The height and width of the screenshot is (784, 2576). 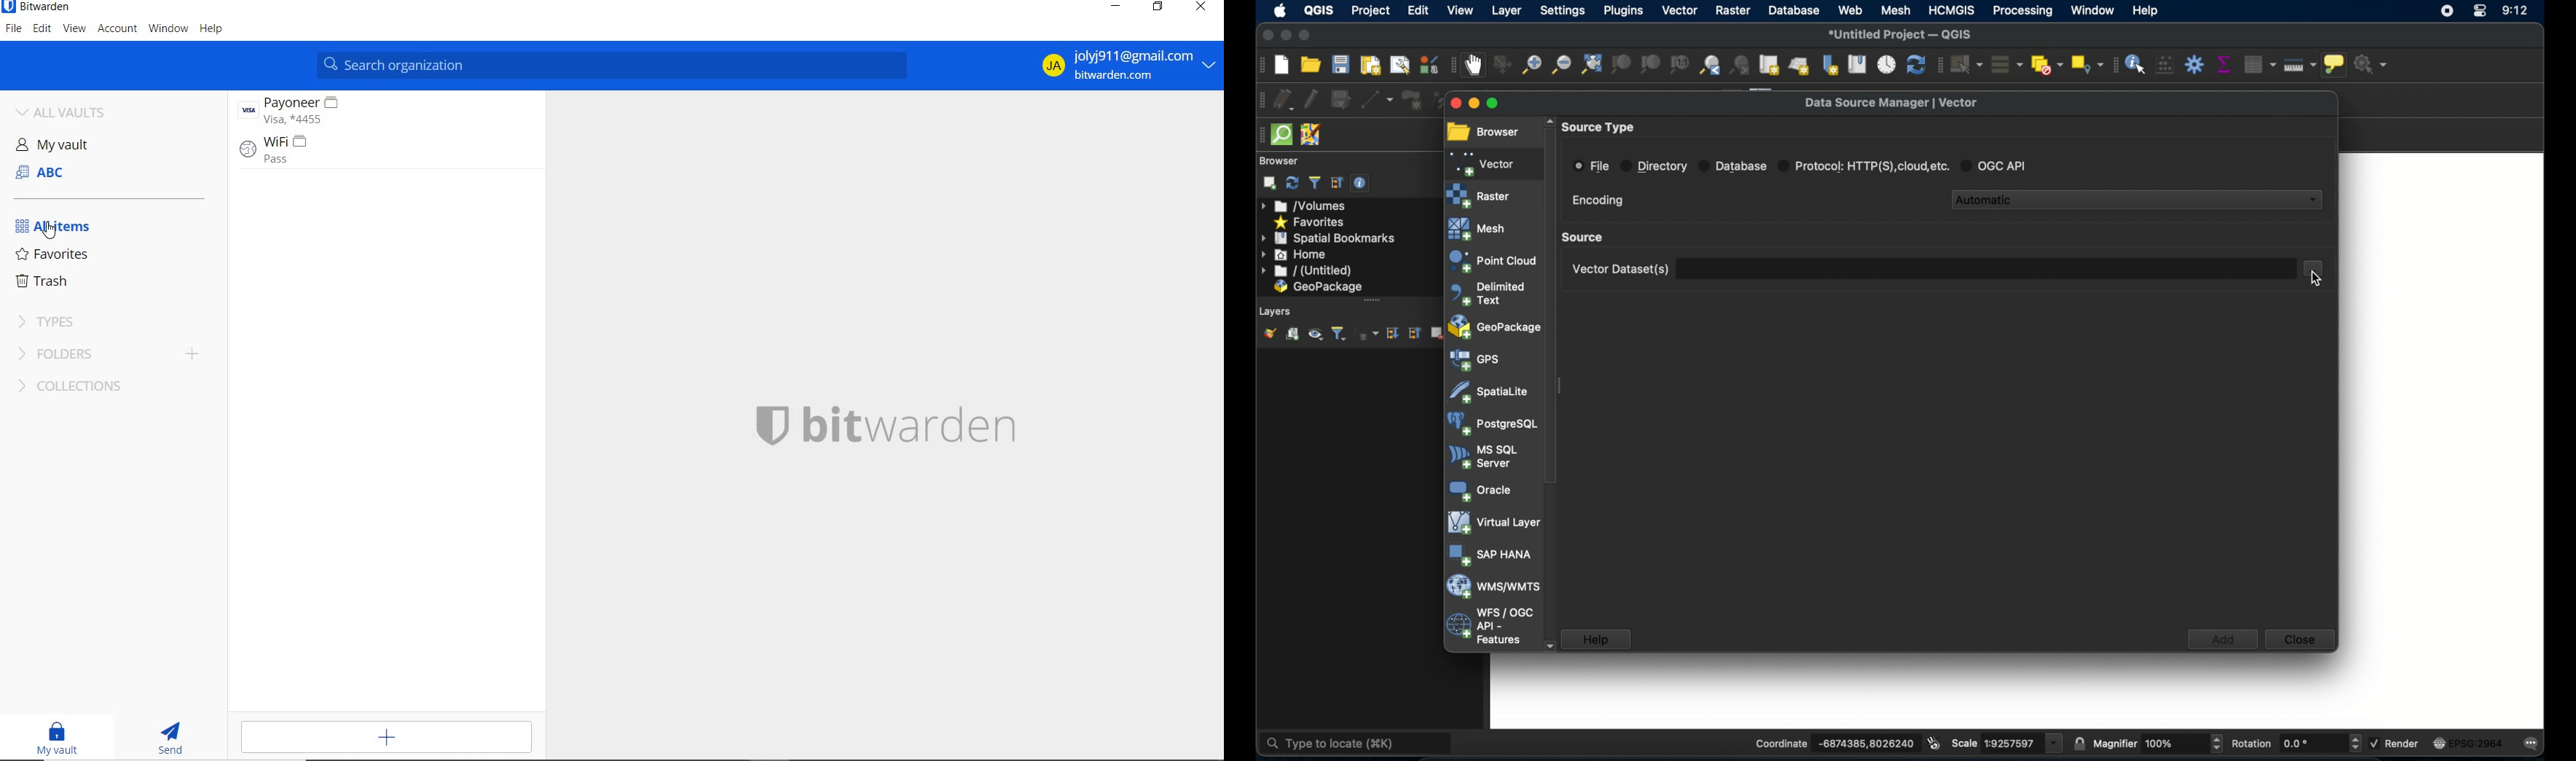 What do you see at coordinates (1370, 335) in the screenshot?
I see `filter legend by expression` at bounding box center [1370, 335].